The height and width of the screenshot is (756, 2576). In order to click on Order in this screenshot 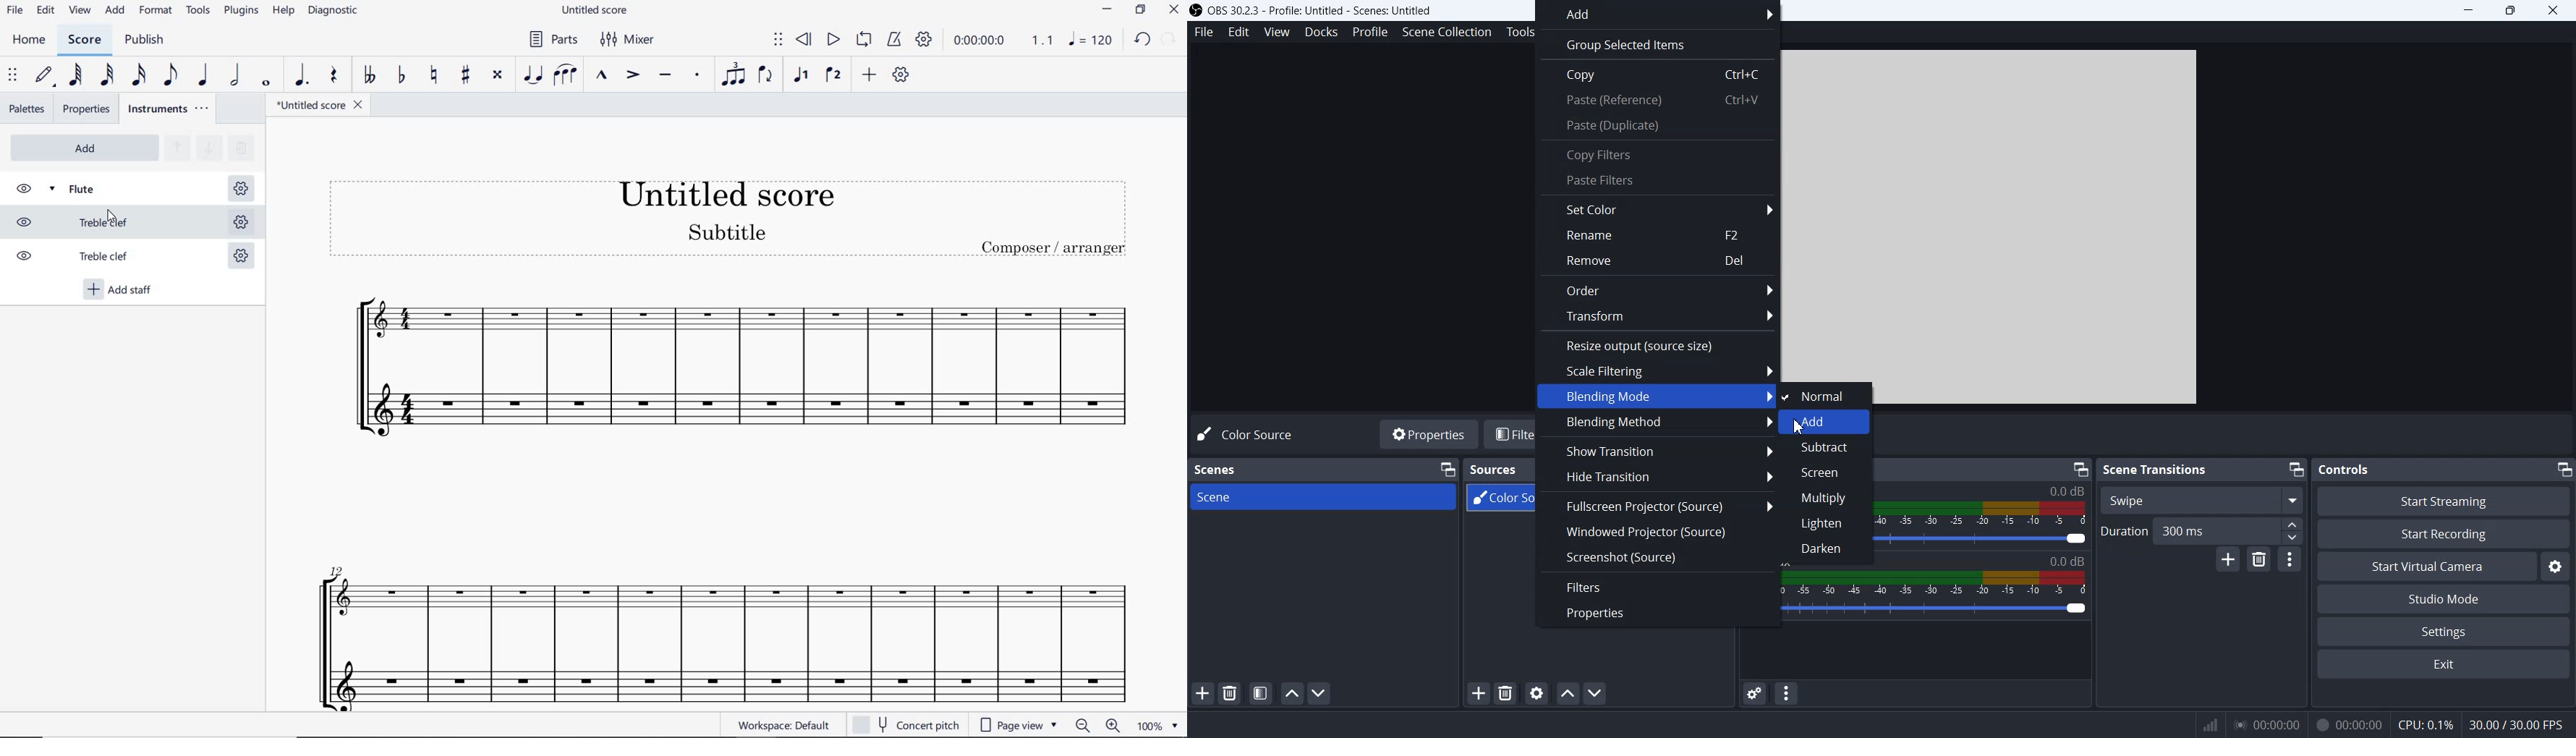, I will do `click(1658, 289)`.